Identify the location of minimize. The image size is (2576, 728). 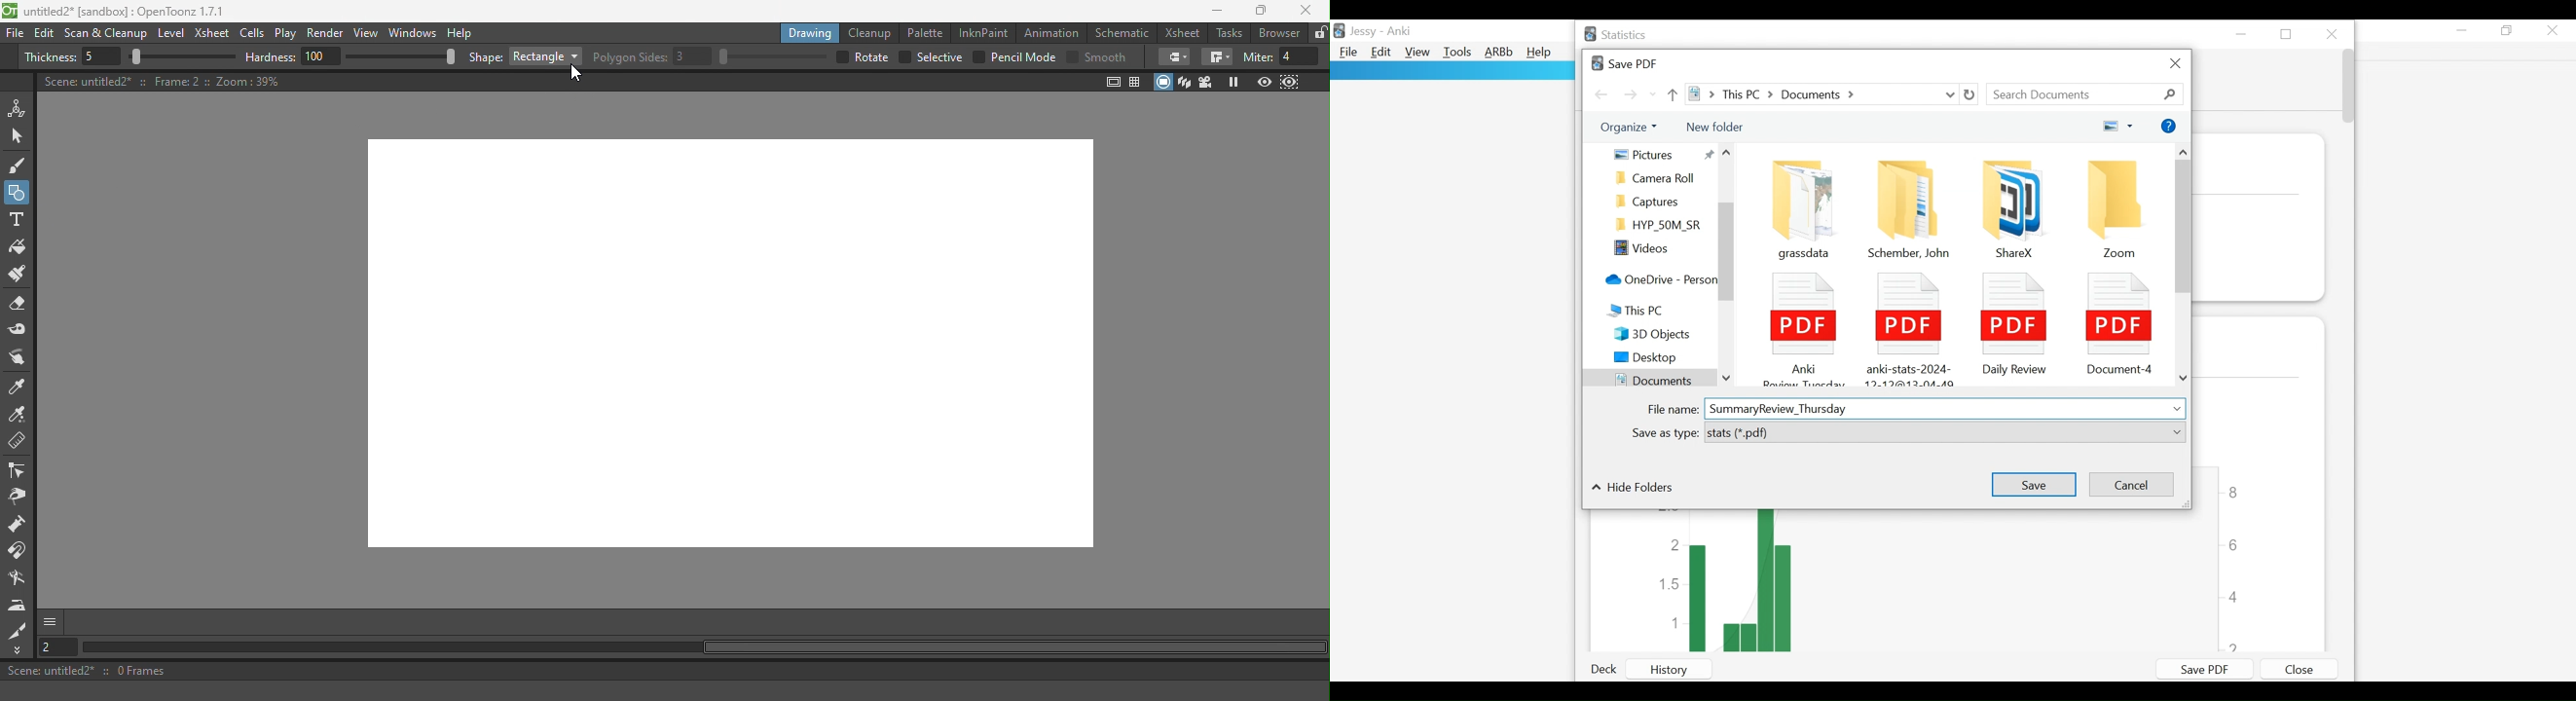
(2462, 30).